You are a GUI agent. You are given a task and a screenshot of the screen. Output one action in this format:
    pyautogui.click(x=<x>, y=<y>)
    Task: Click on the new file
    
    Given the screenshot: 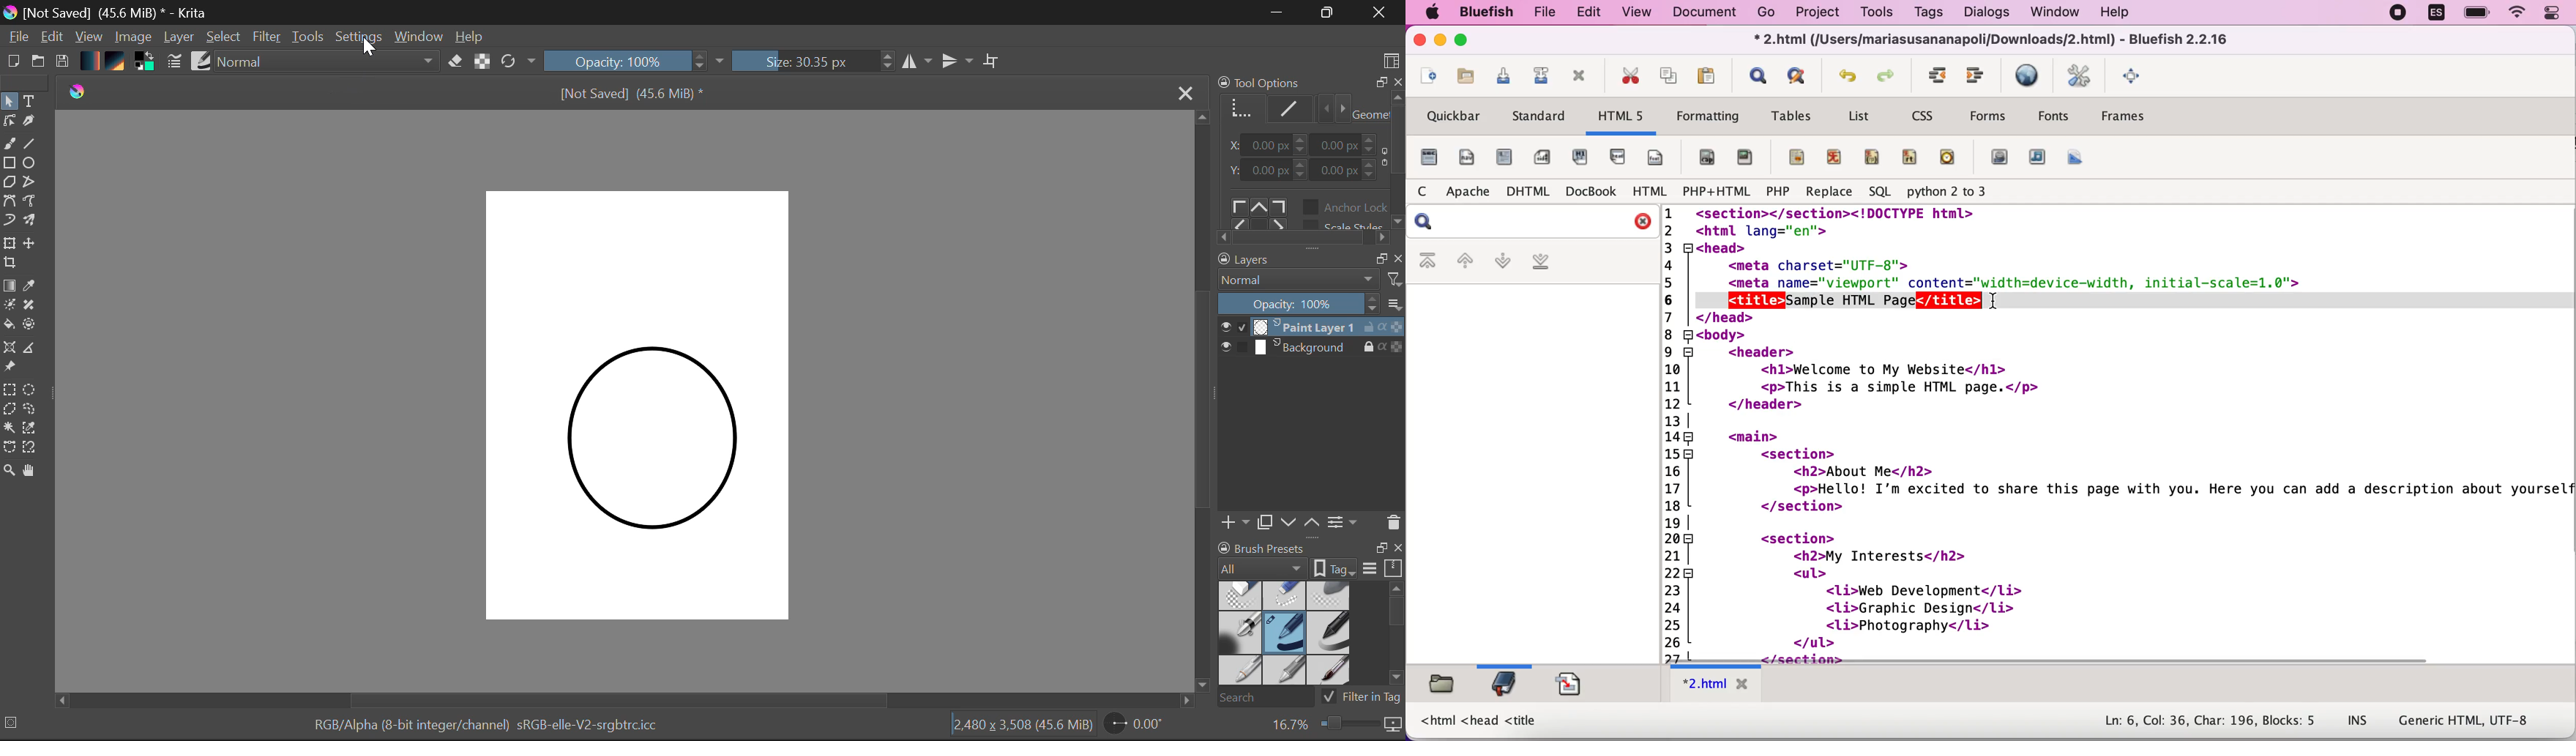 What is the action you would take?
    pyautogui.click(x=1426, y=79)
    